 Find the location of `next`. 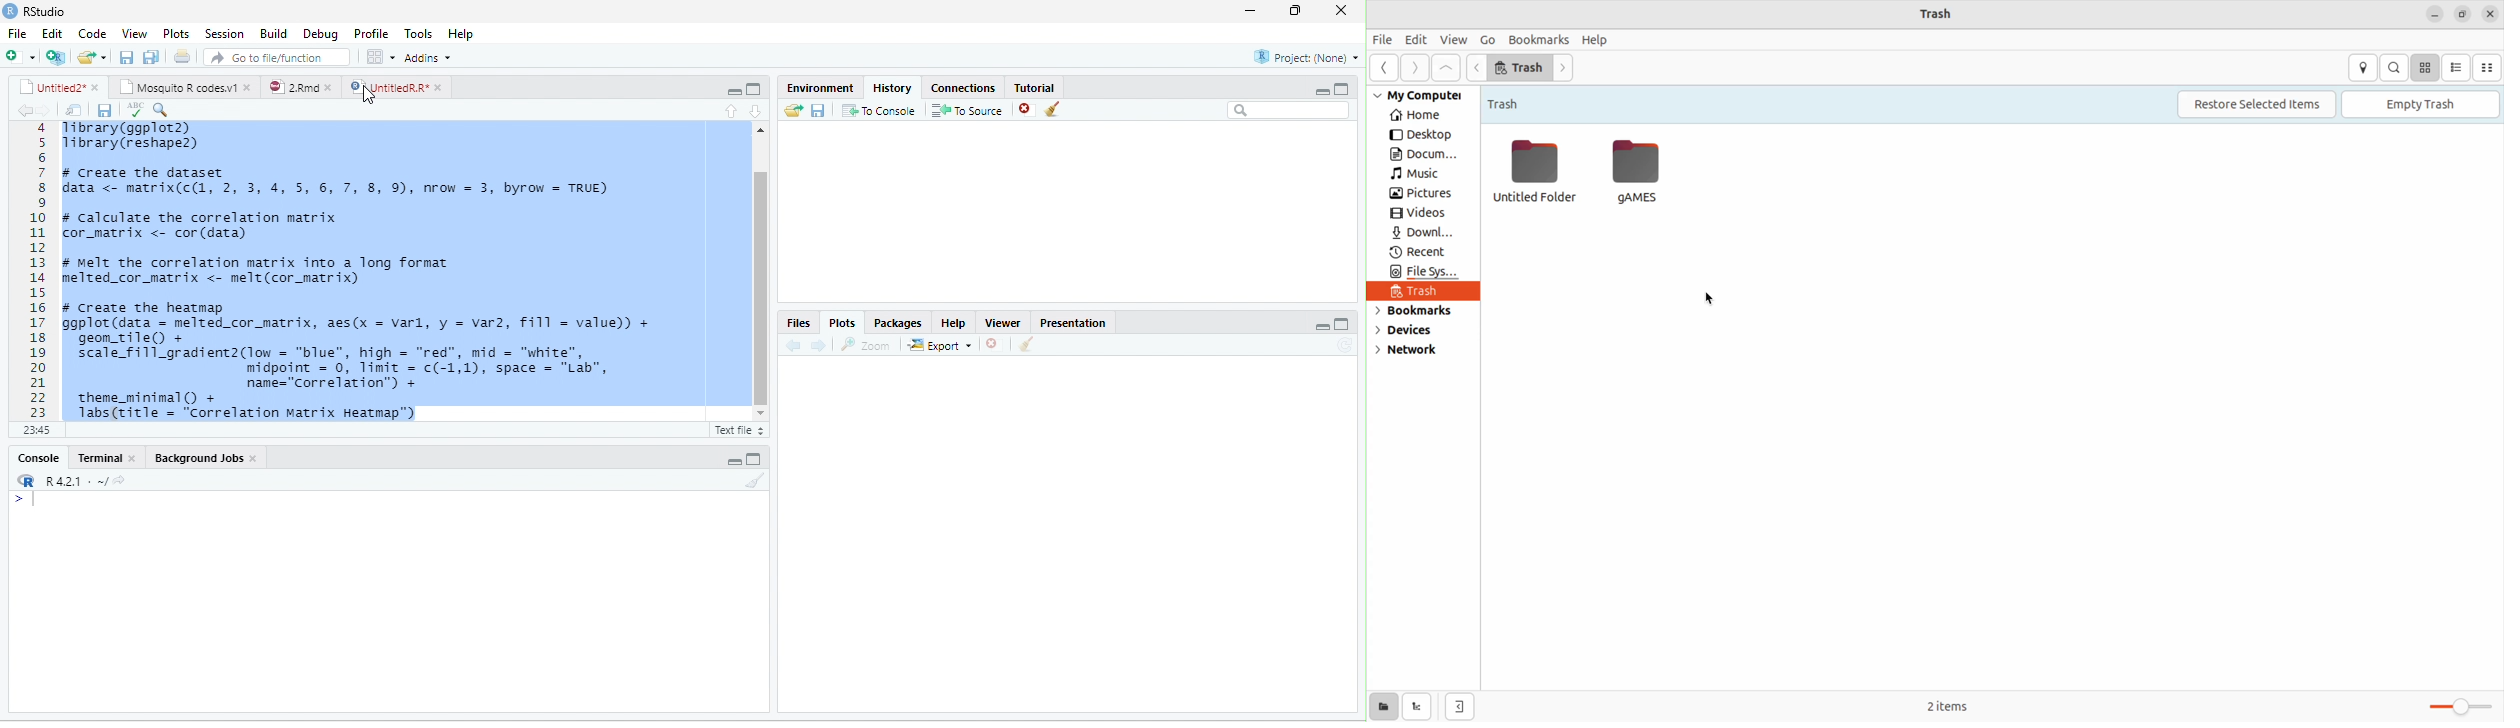

next is located at coordinates (824, 344).